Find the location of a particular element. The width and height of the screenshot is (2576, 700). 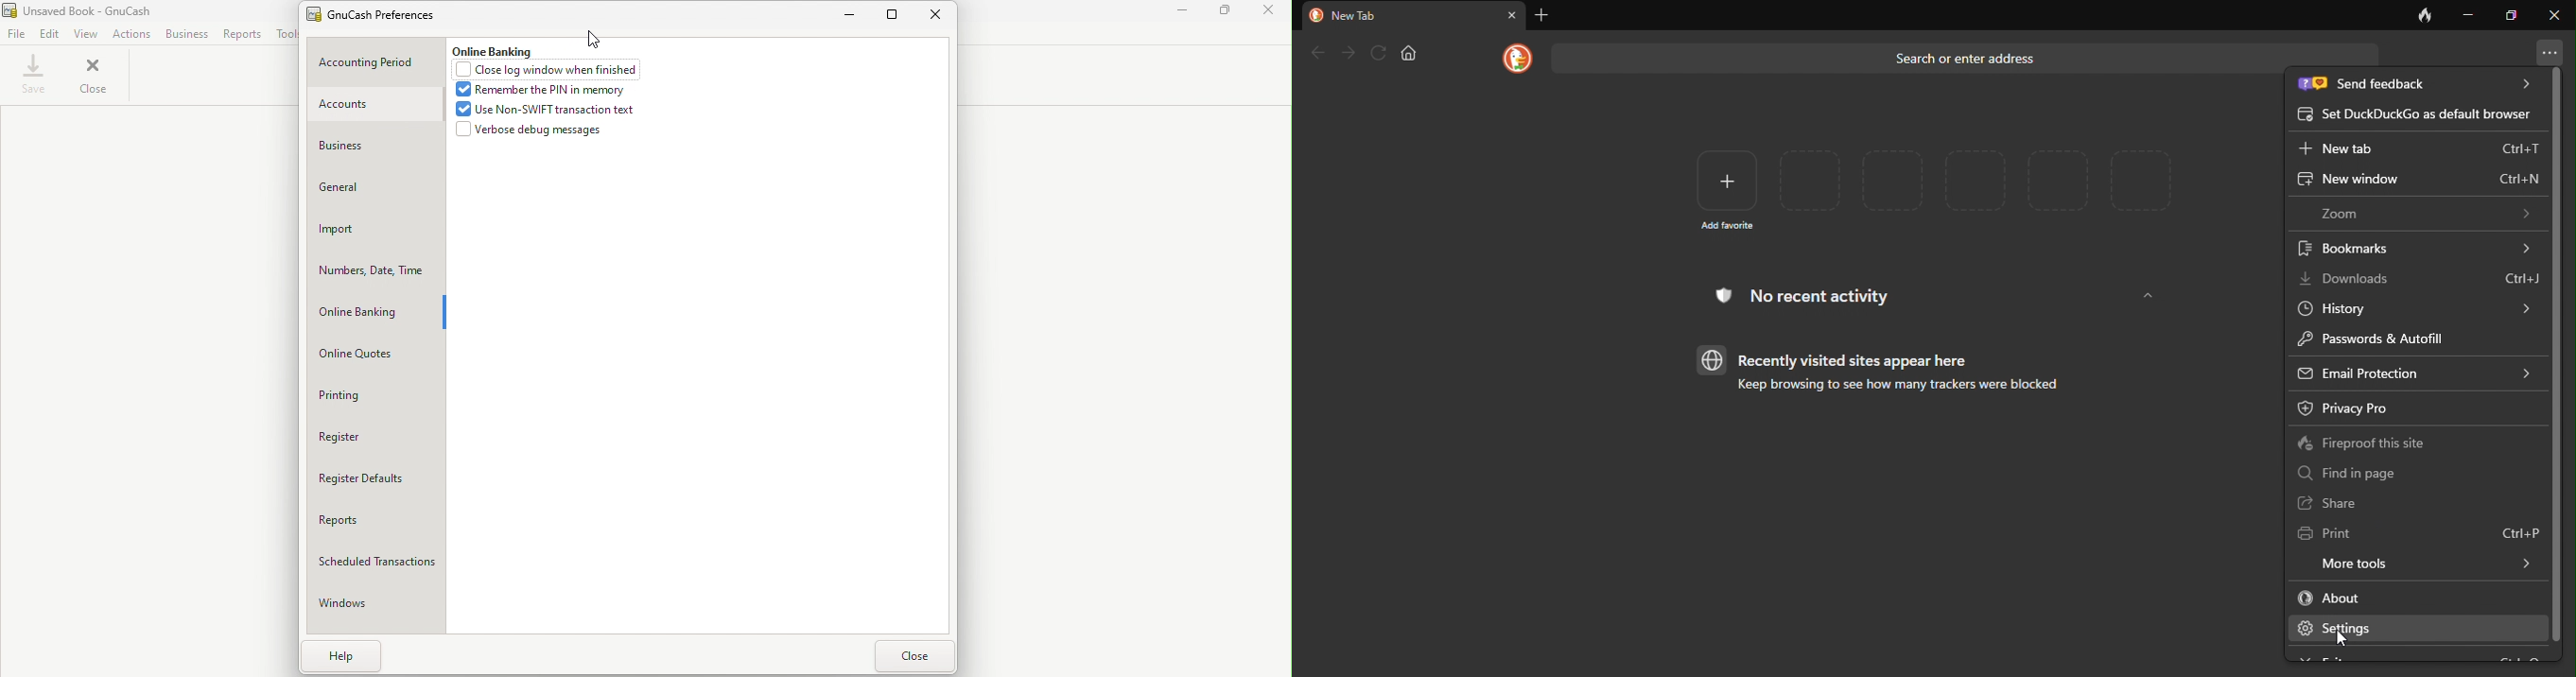

Clos is located at coordinates (914, 656).